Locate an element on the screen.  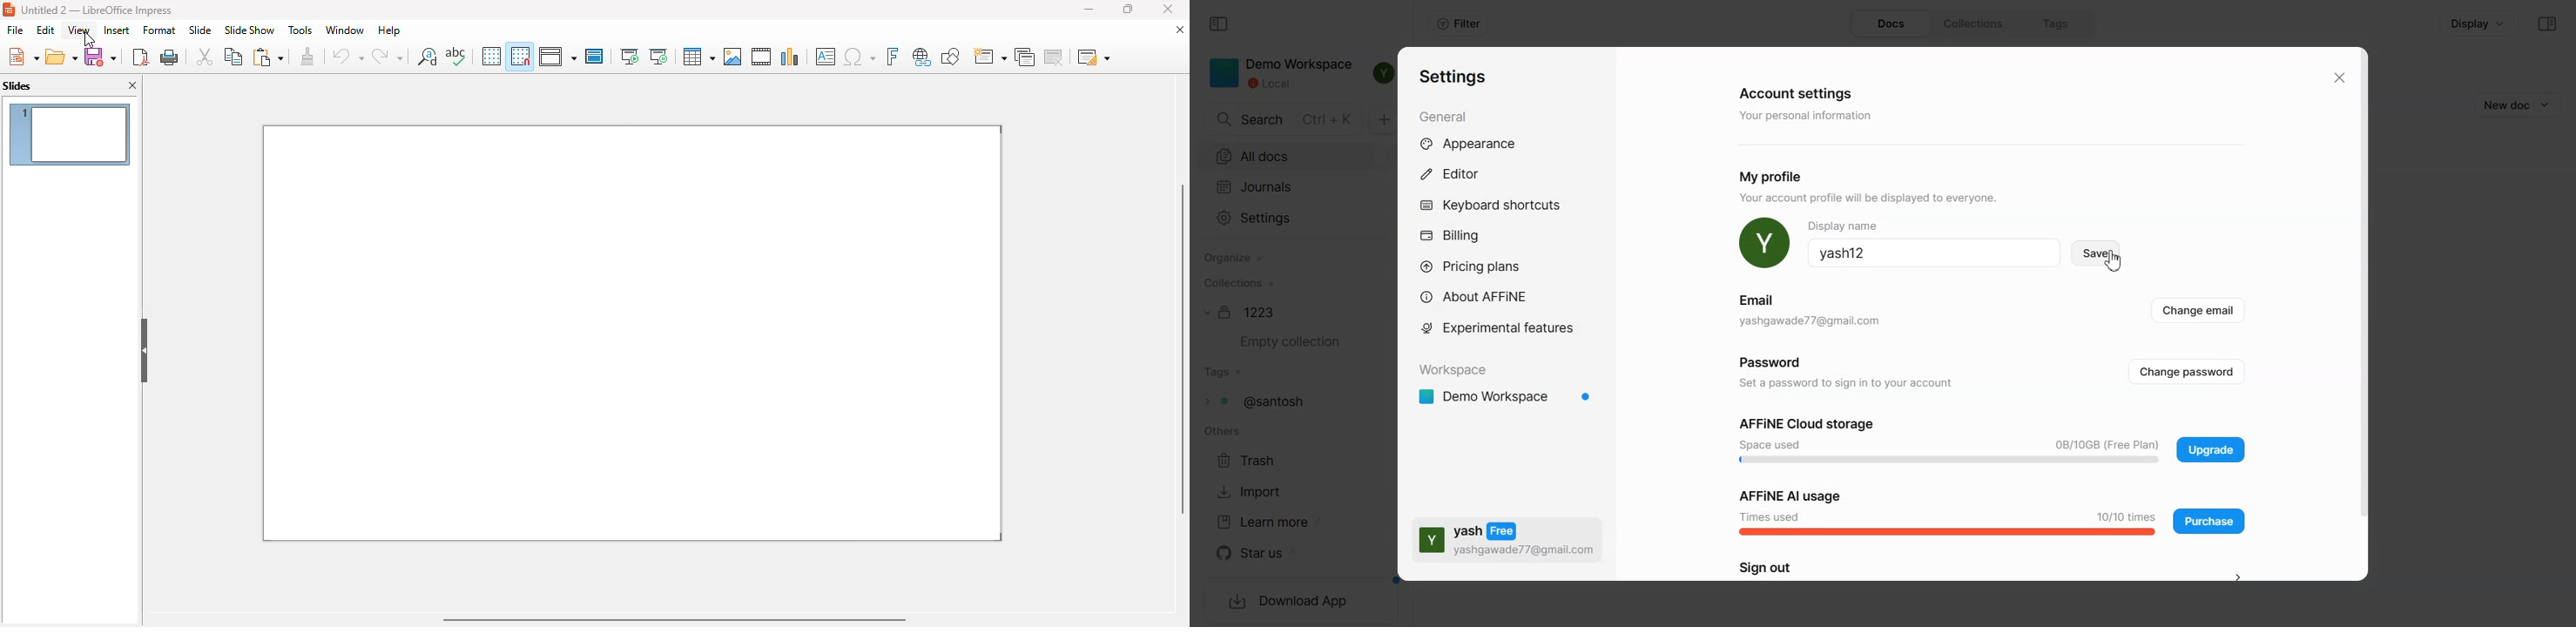
find and replace is located at coordinates (428, 56).